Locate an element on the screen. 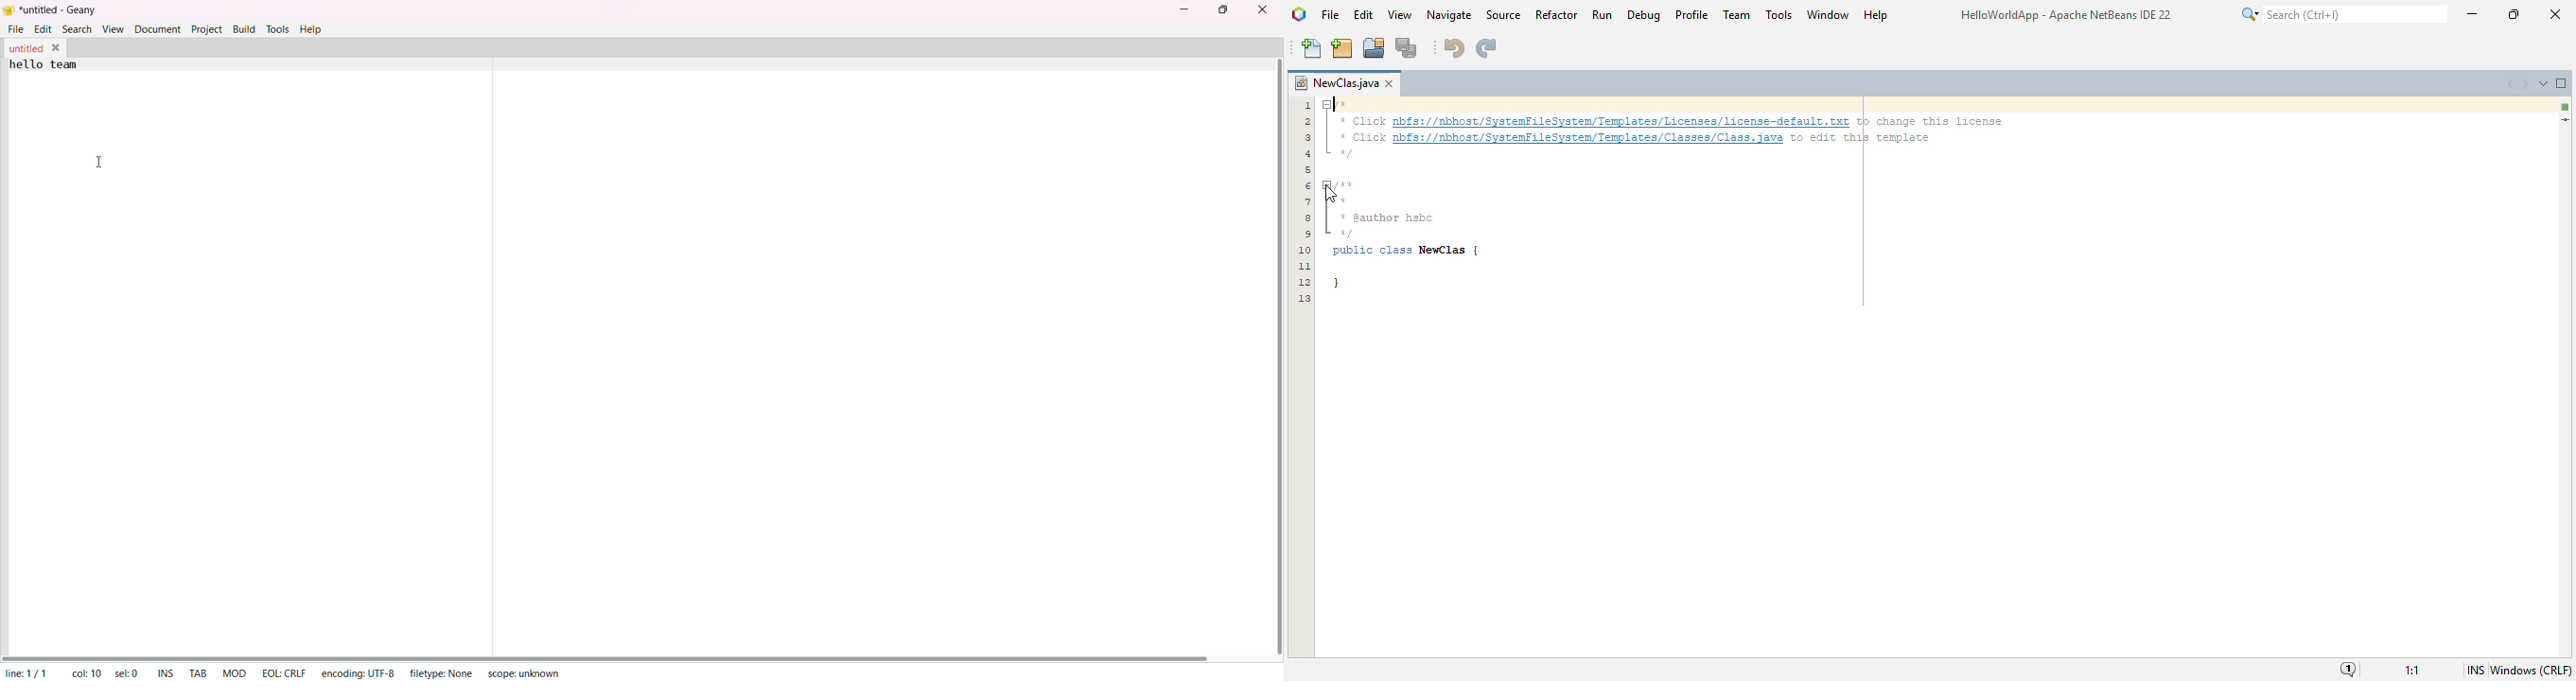 Image resolution: width=2576 pixels, height=700 pixels. Line numbers is located at coordinates (1303, 202).